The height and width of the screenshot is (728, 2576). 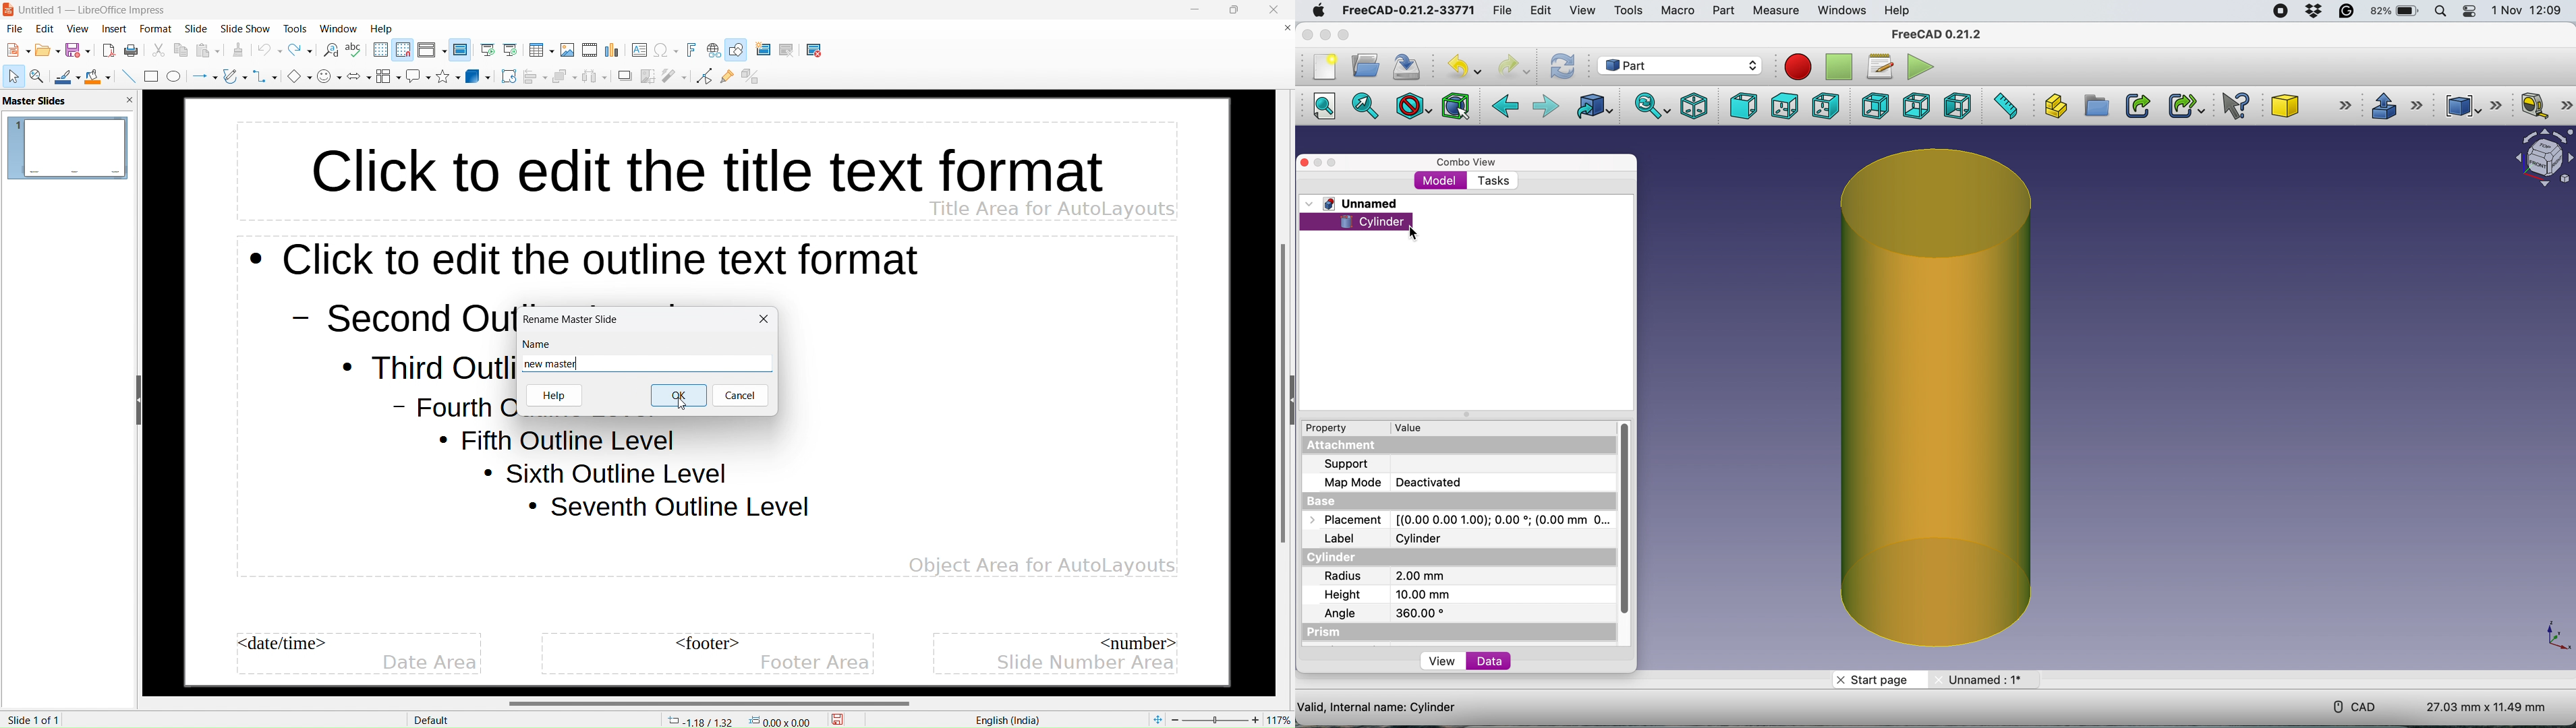 I want to click on arrange, so click(x=564, y=77).